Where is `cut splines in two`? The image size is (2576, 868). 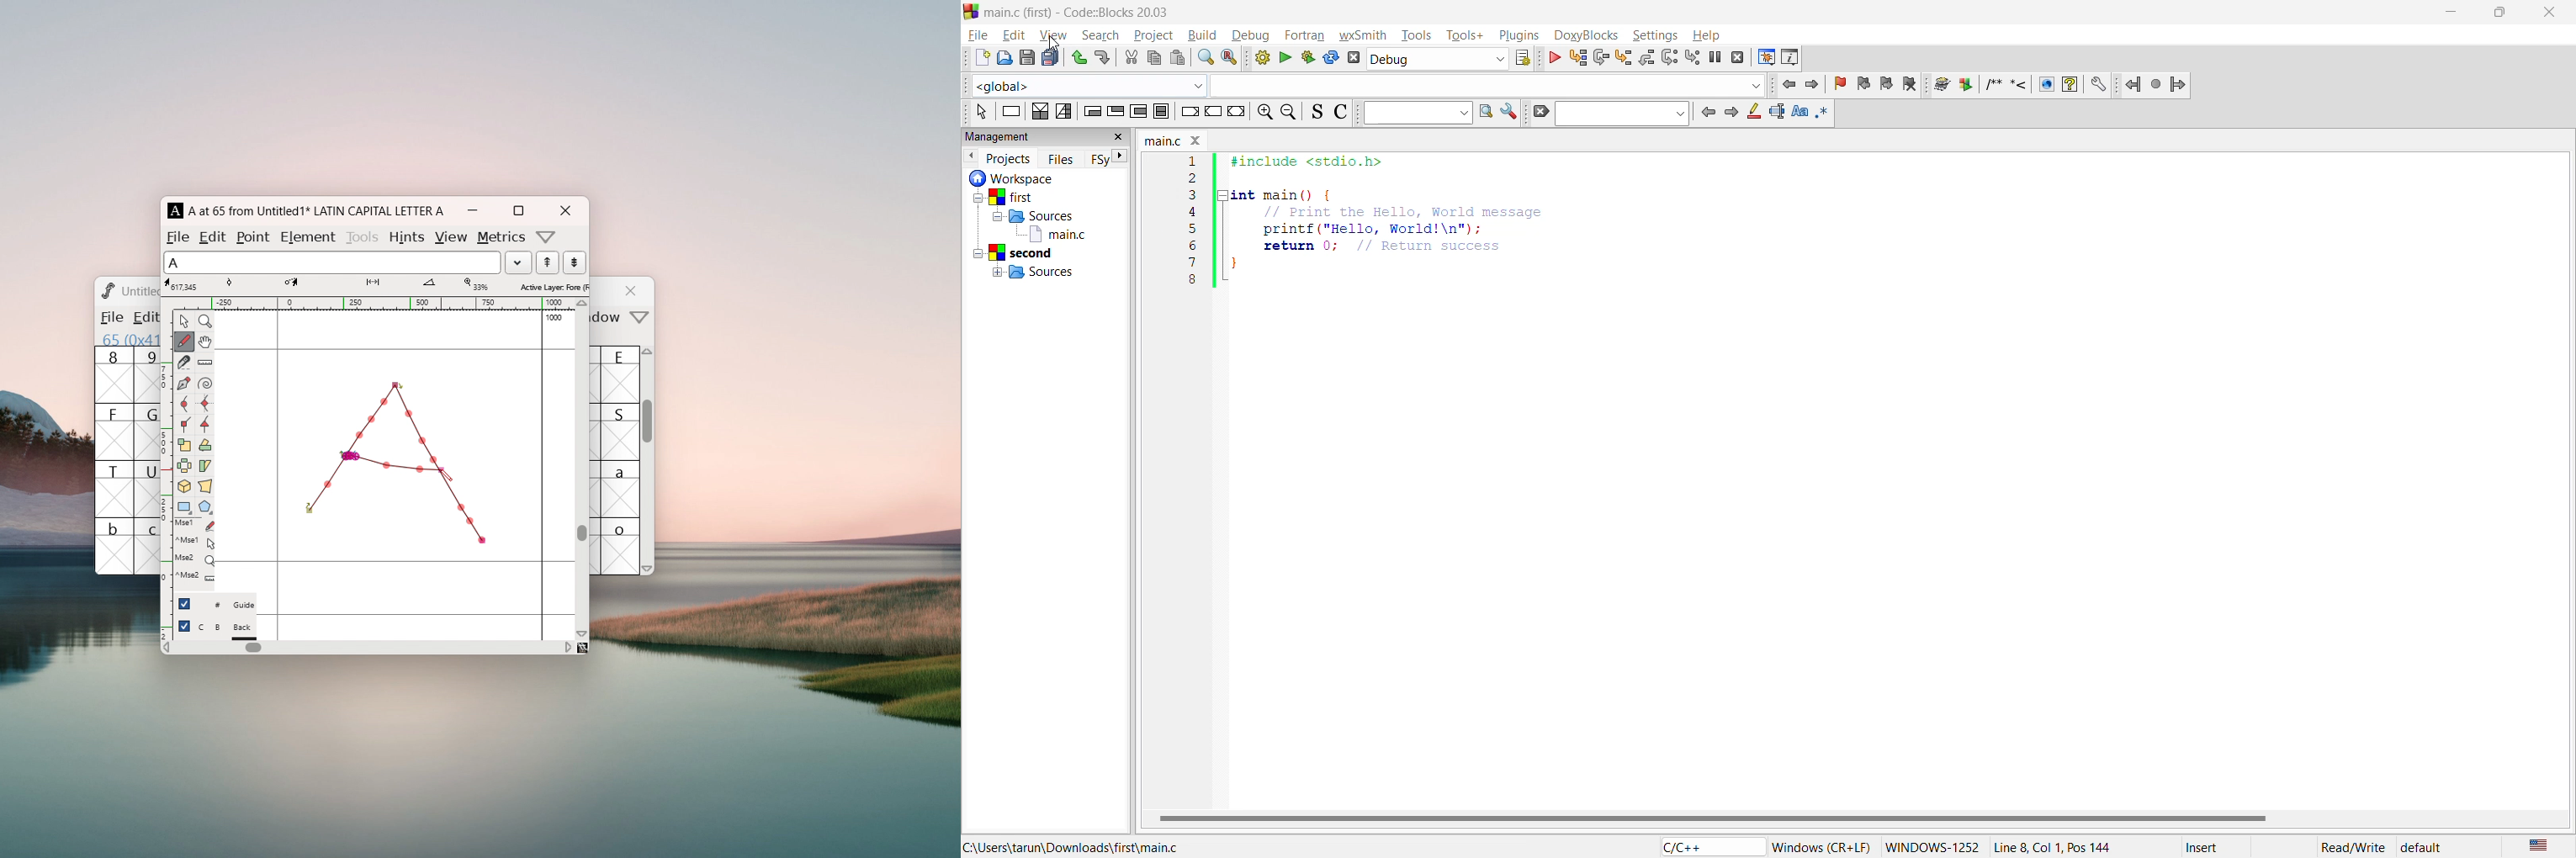
cut splines in two is located at coordinates (184, 364).